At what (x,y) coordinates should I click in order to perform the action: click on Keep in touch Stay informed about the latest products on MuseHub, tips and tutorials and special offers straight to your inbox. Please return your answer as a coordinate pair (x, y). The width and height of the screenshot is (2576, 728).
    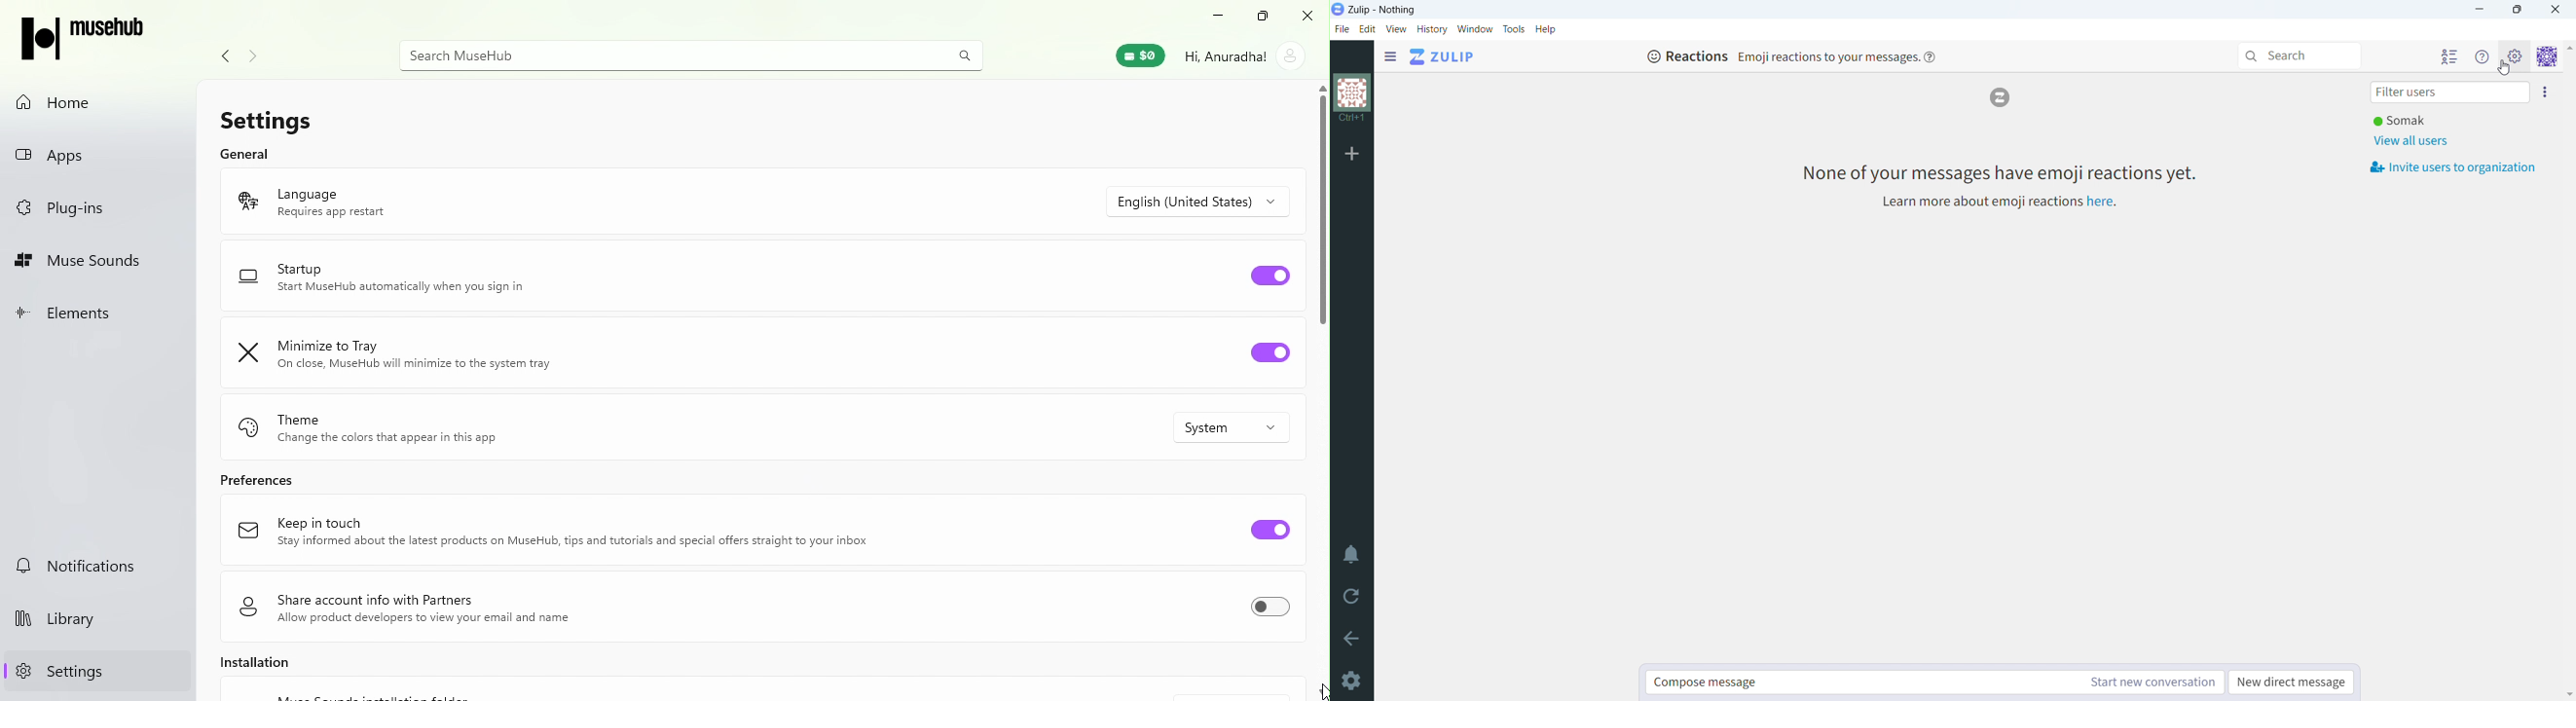
    Looking at the image, I should click on (584, 532).